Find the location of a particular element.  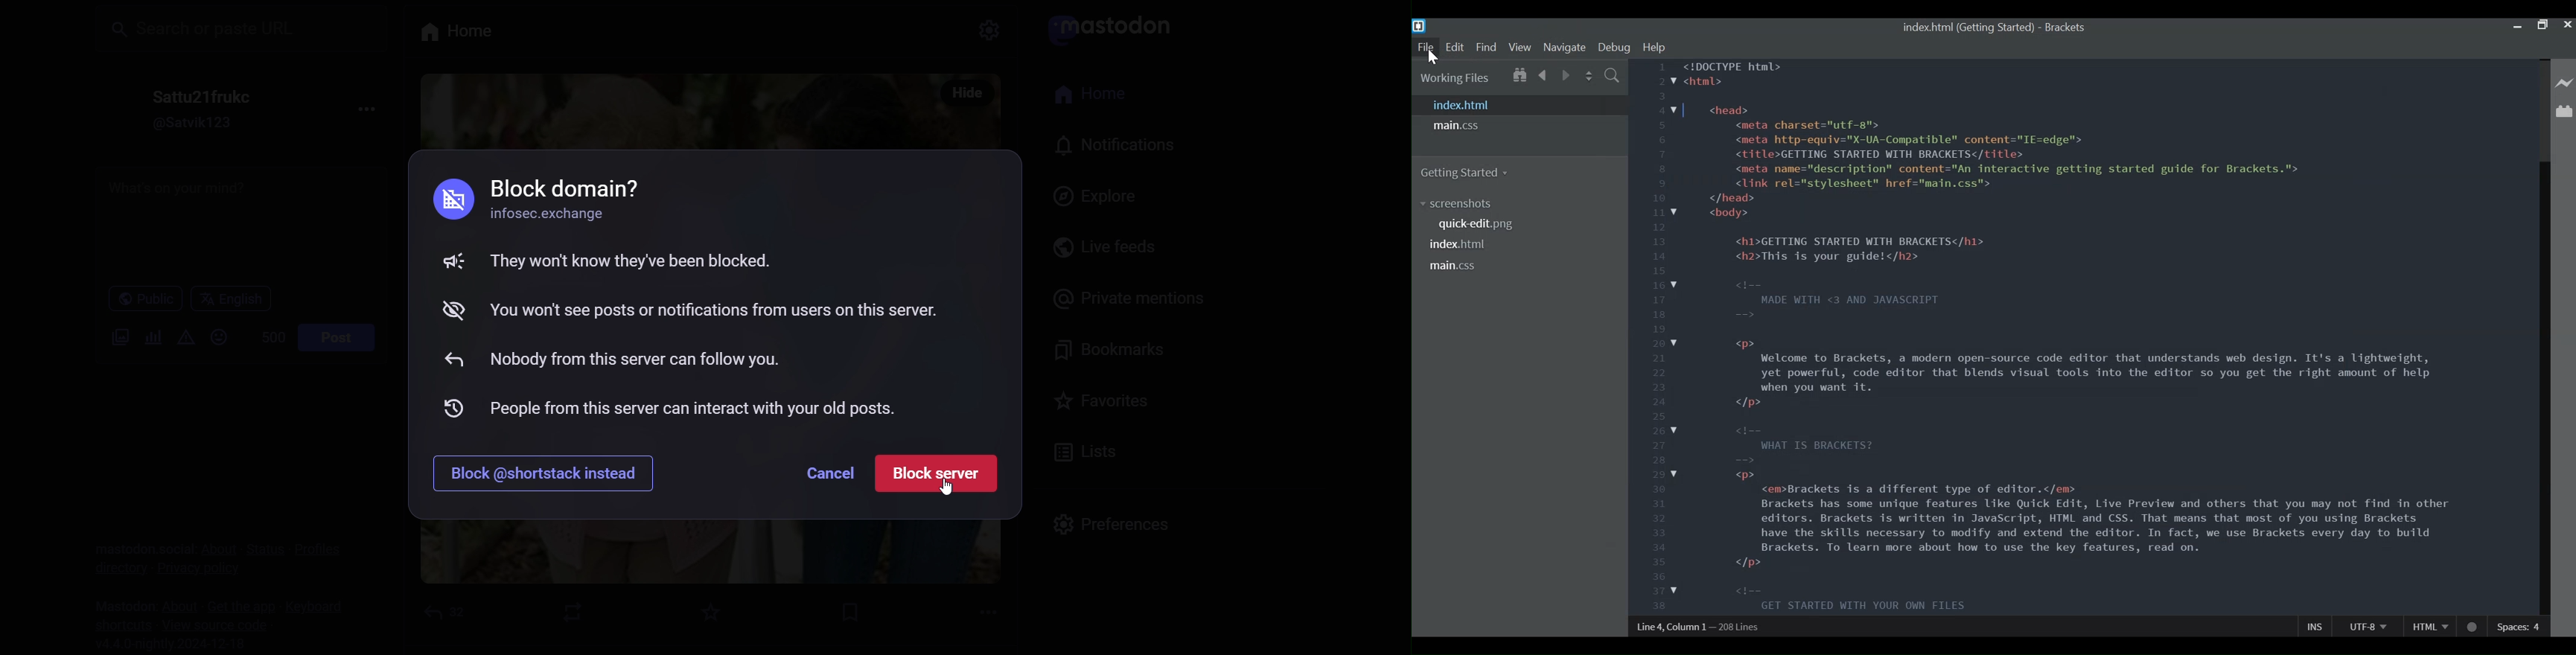

Working Files is located at coordinates (1456, 79).